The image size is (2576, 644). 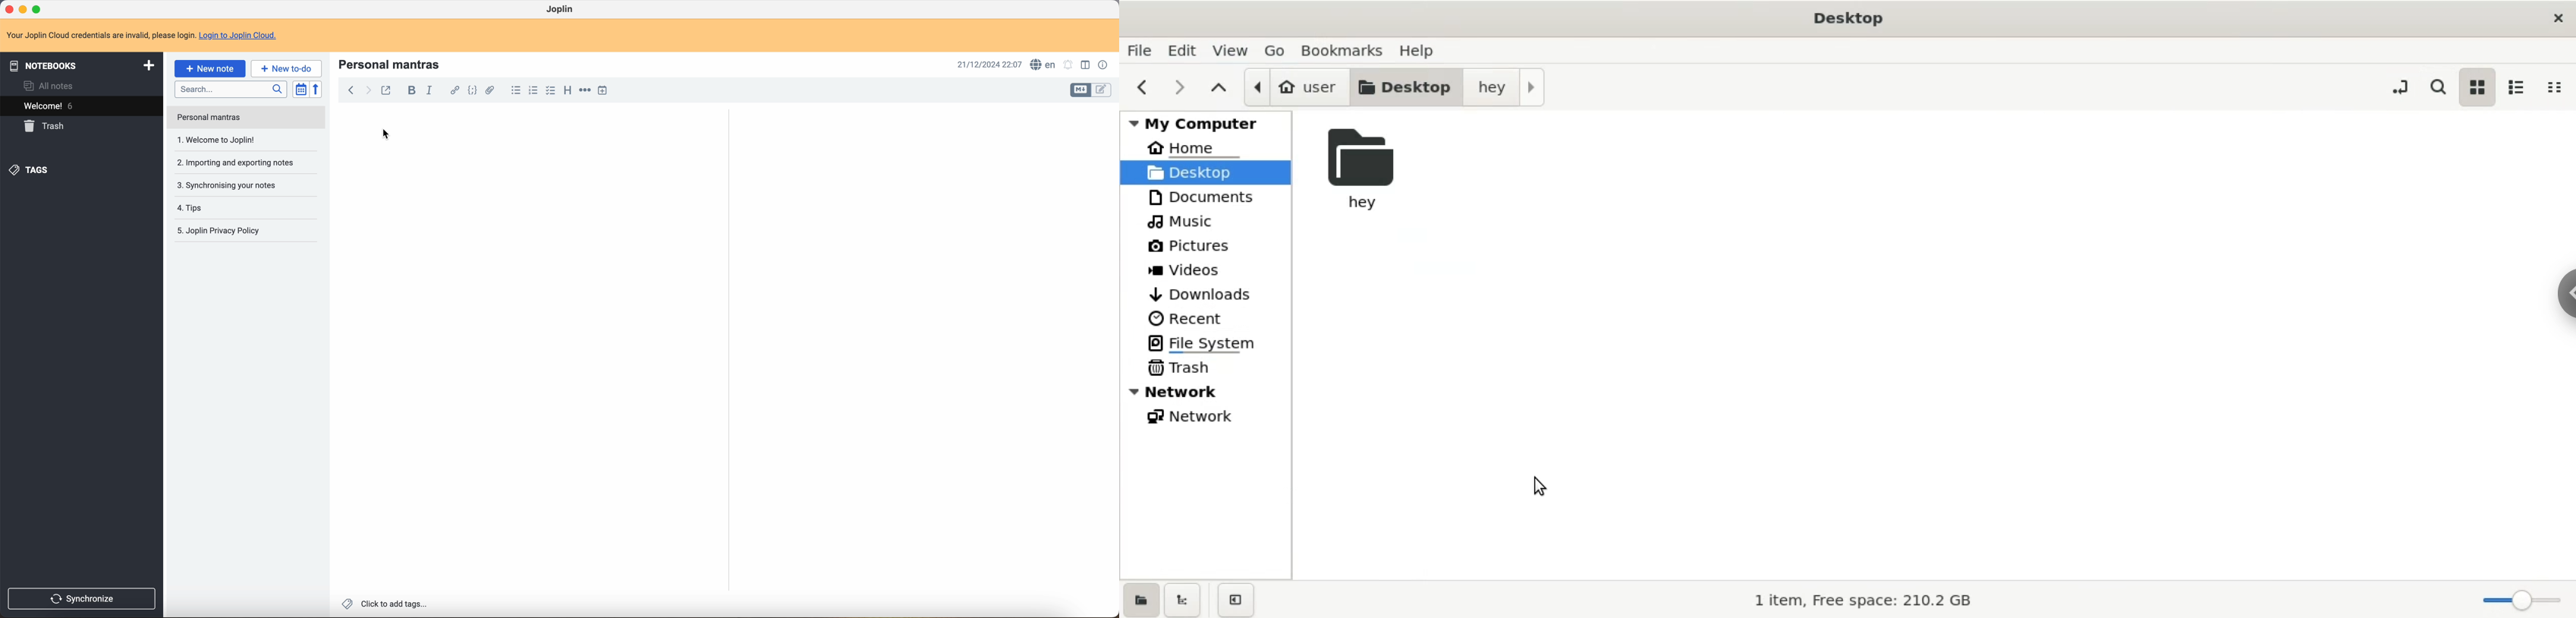 I want to click on Joplin privacy p olicy, so click(x=218, y=231).